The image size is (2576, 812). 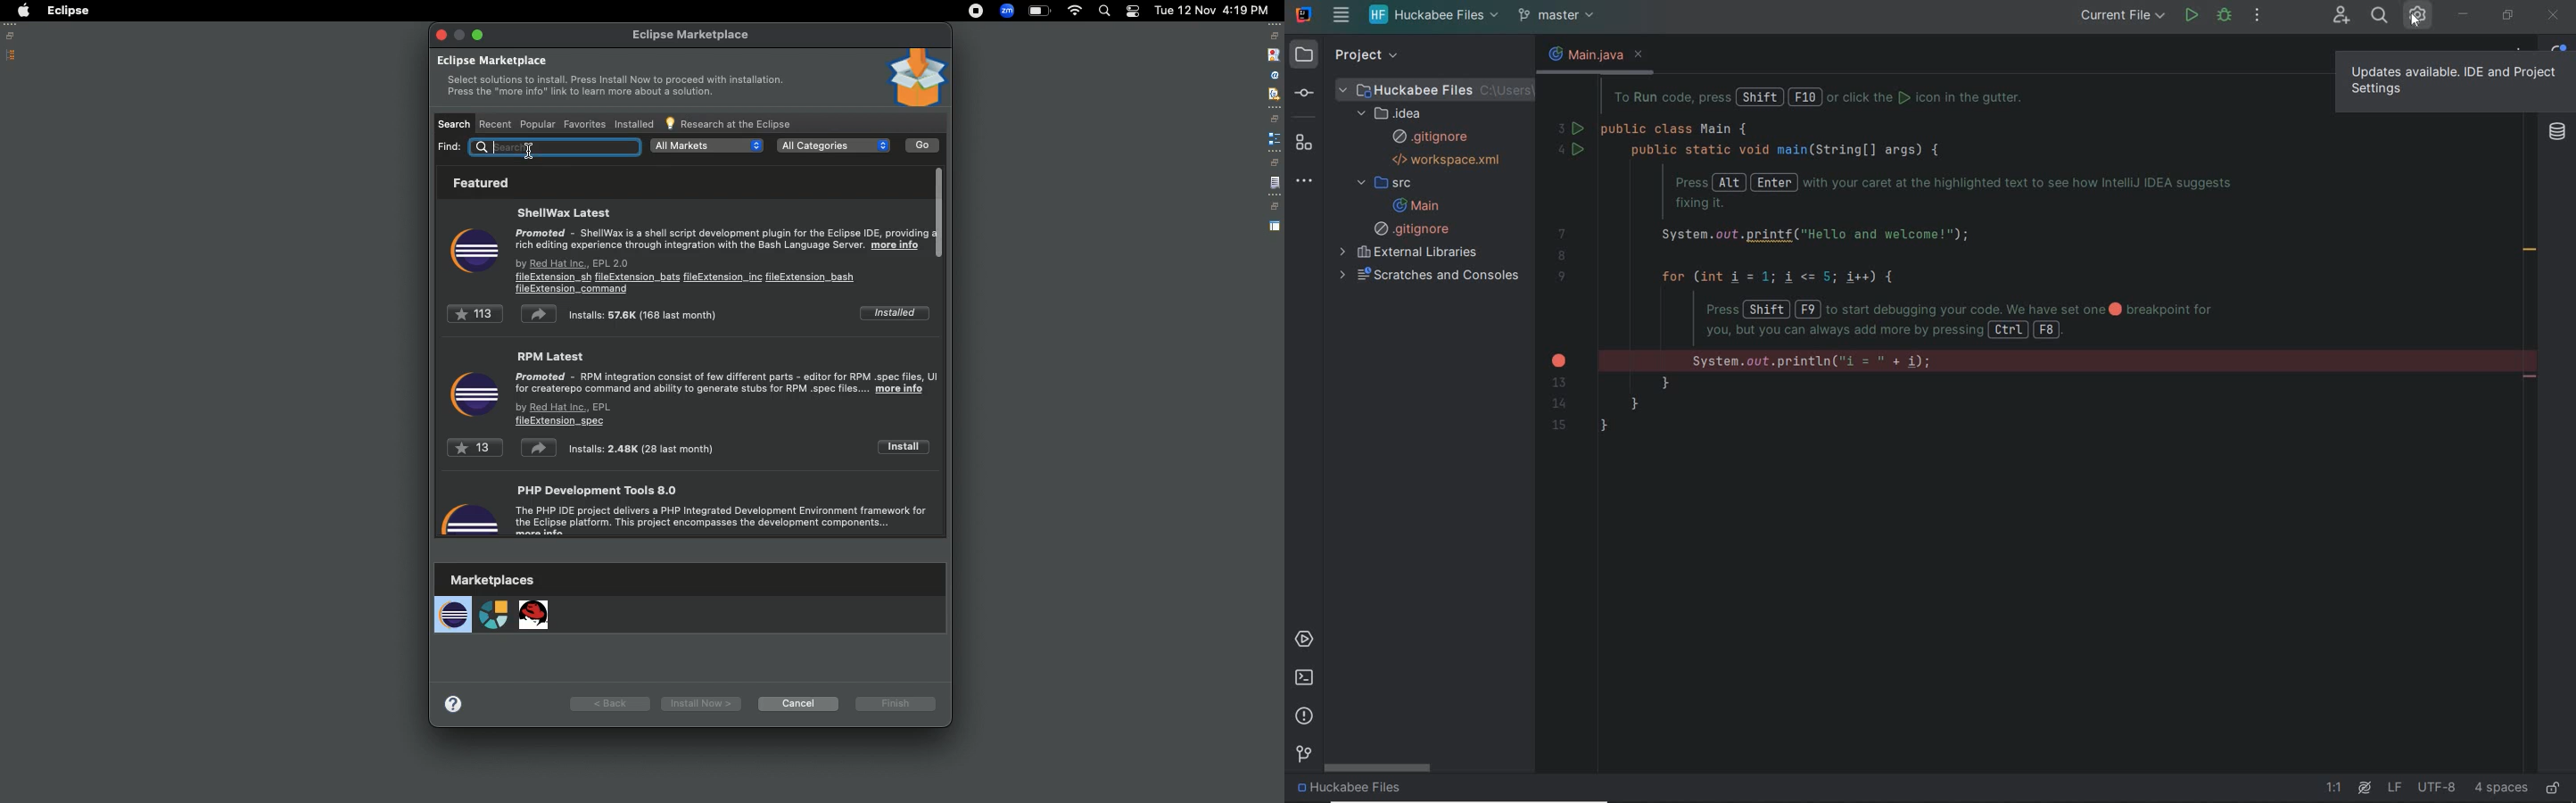 What do you see at coordinates (1642, 55) in the screenshot?
I see `close` at bounding box center [1642, 55].